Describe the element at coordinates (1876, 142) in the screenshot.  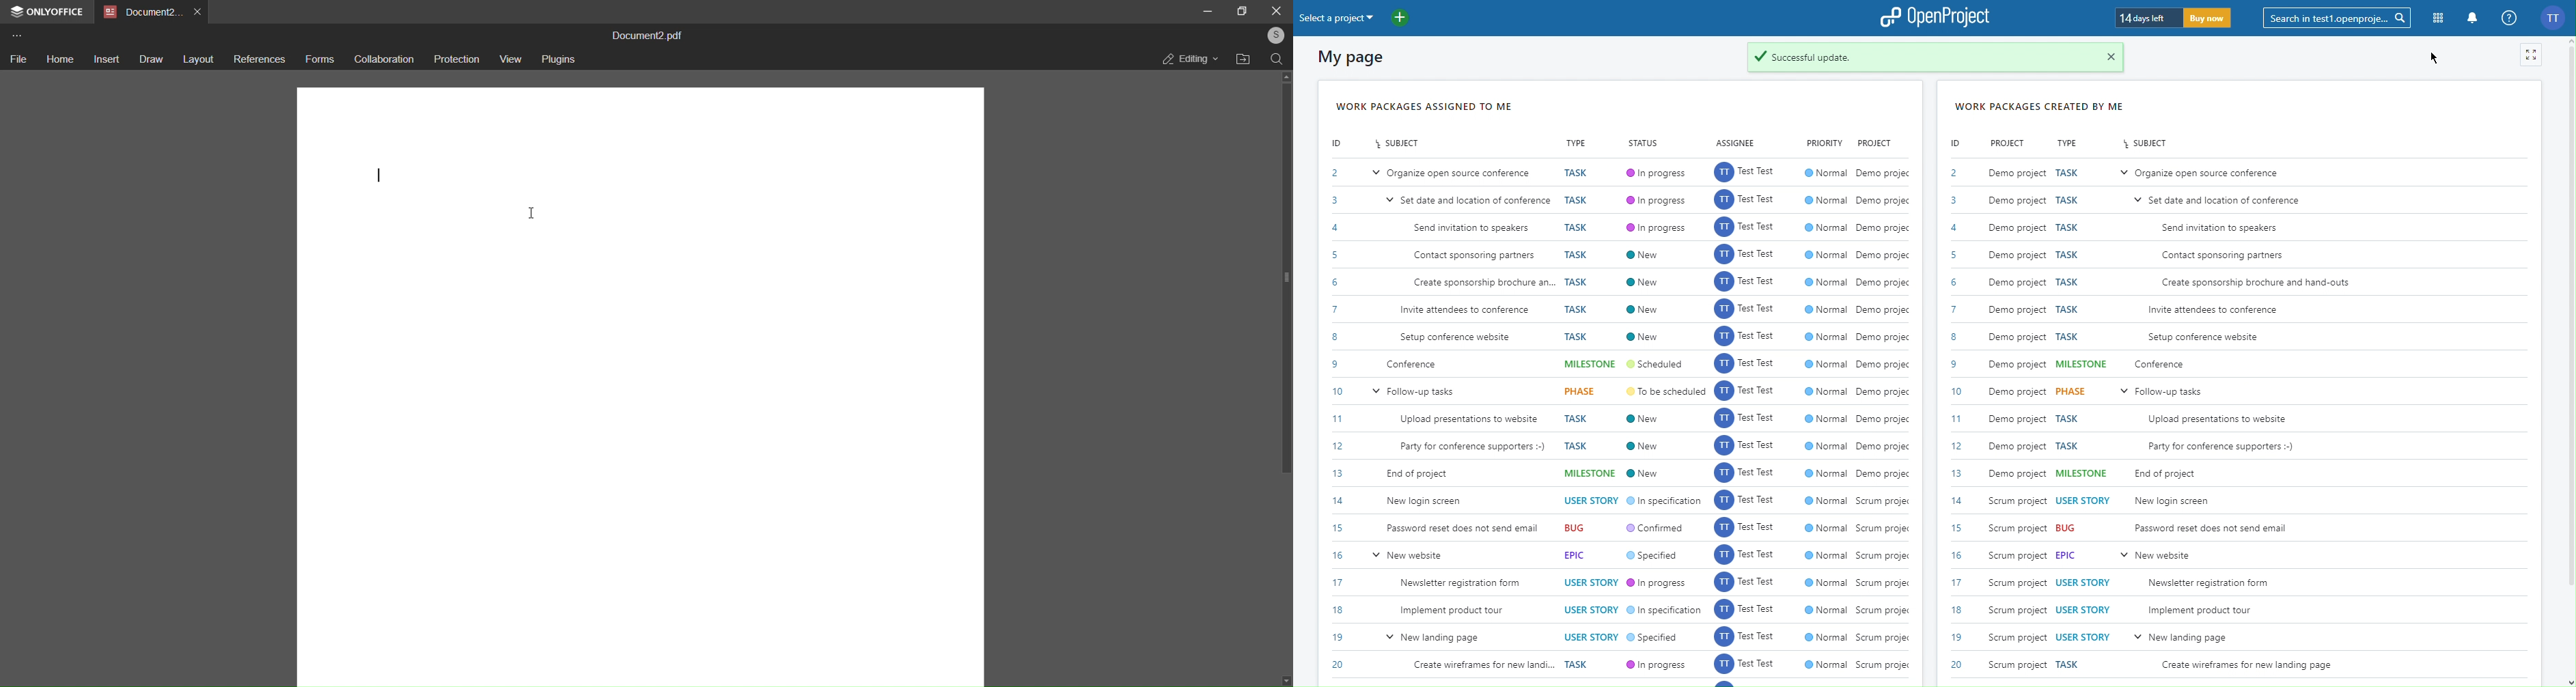
I see `Project` at that location.